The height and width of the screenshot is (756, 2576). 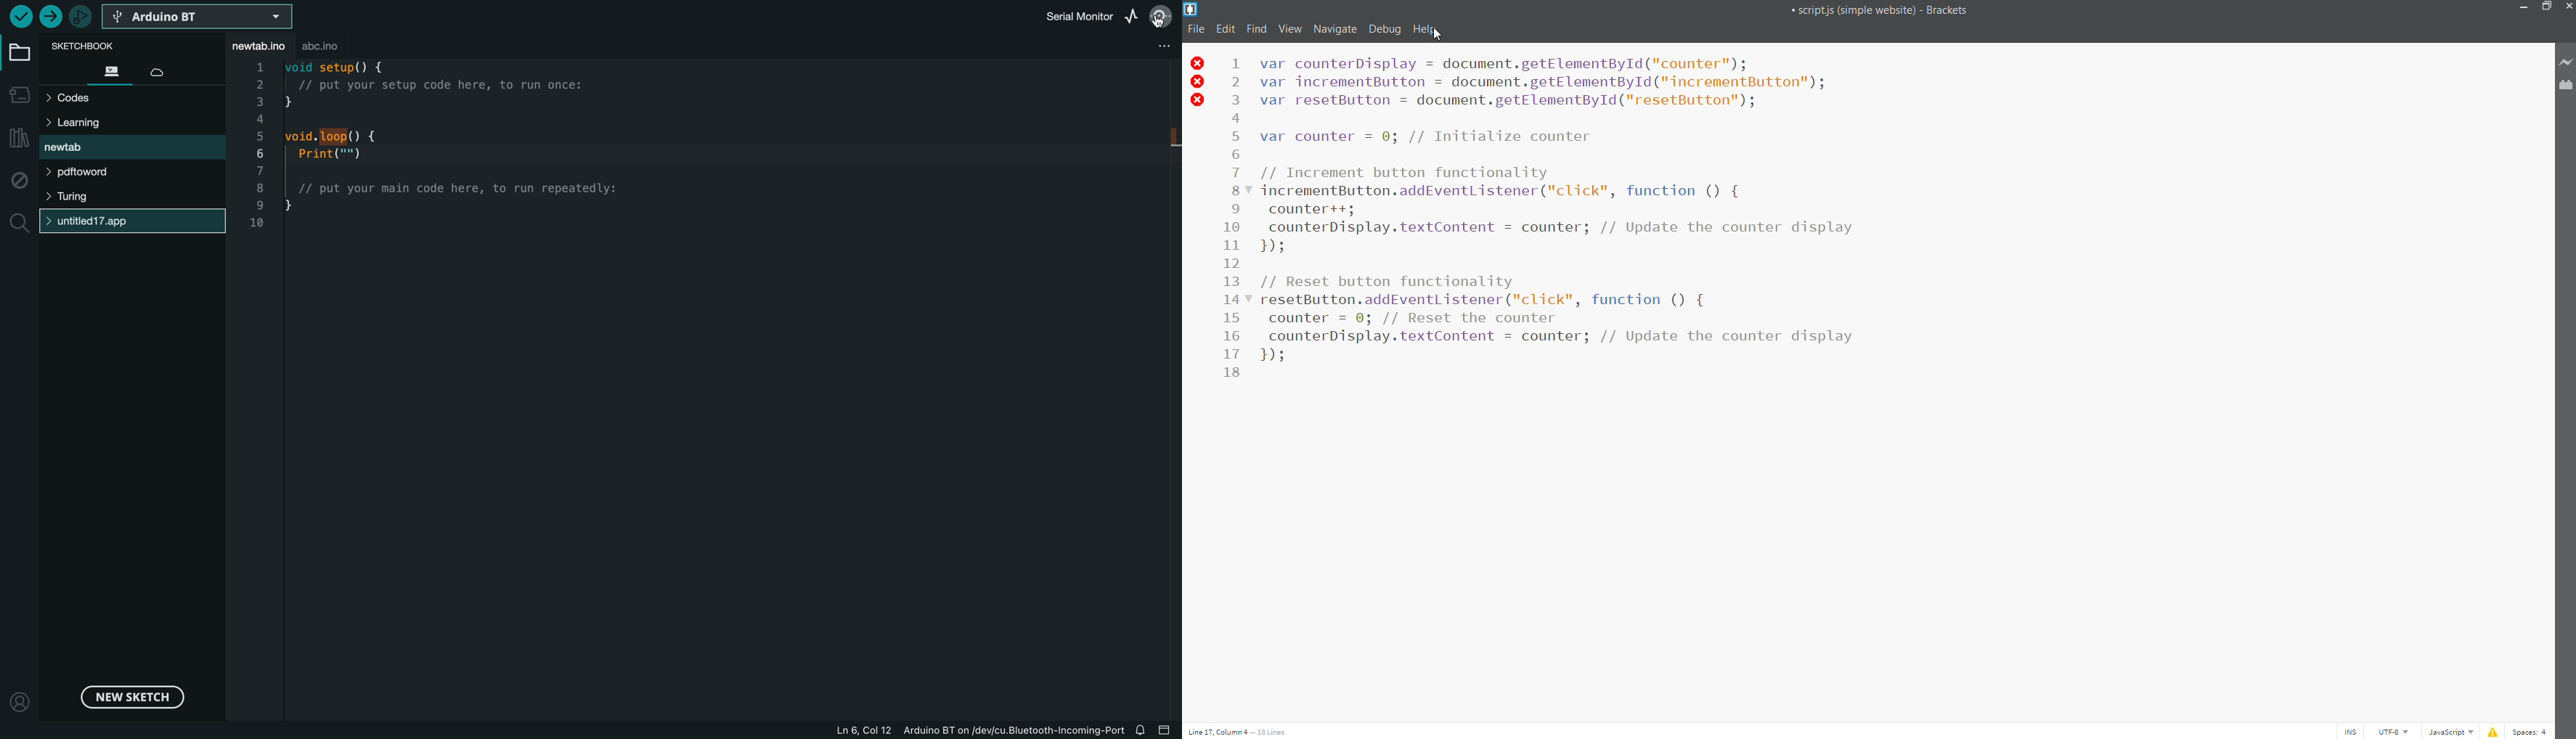 I want to click on close slide bar, so click(x=1168, y=732).